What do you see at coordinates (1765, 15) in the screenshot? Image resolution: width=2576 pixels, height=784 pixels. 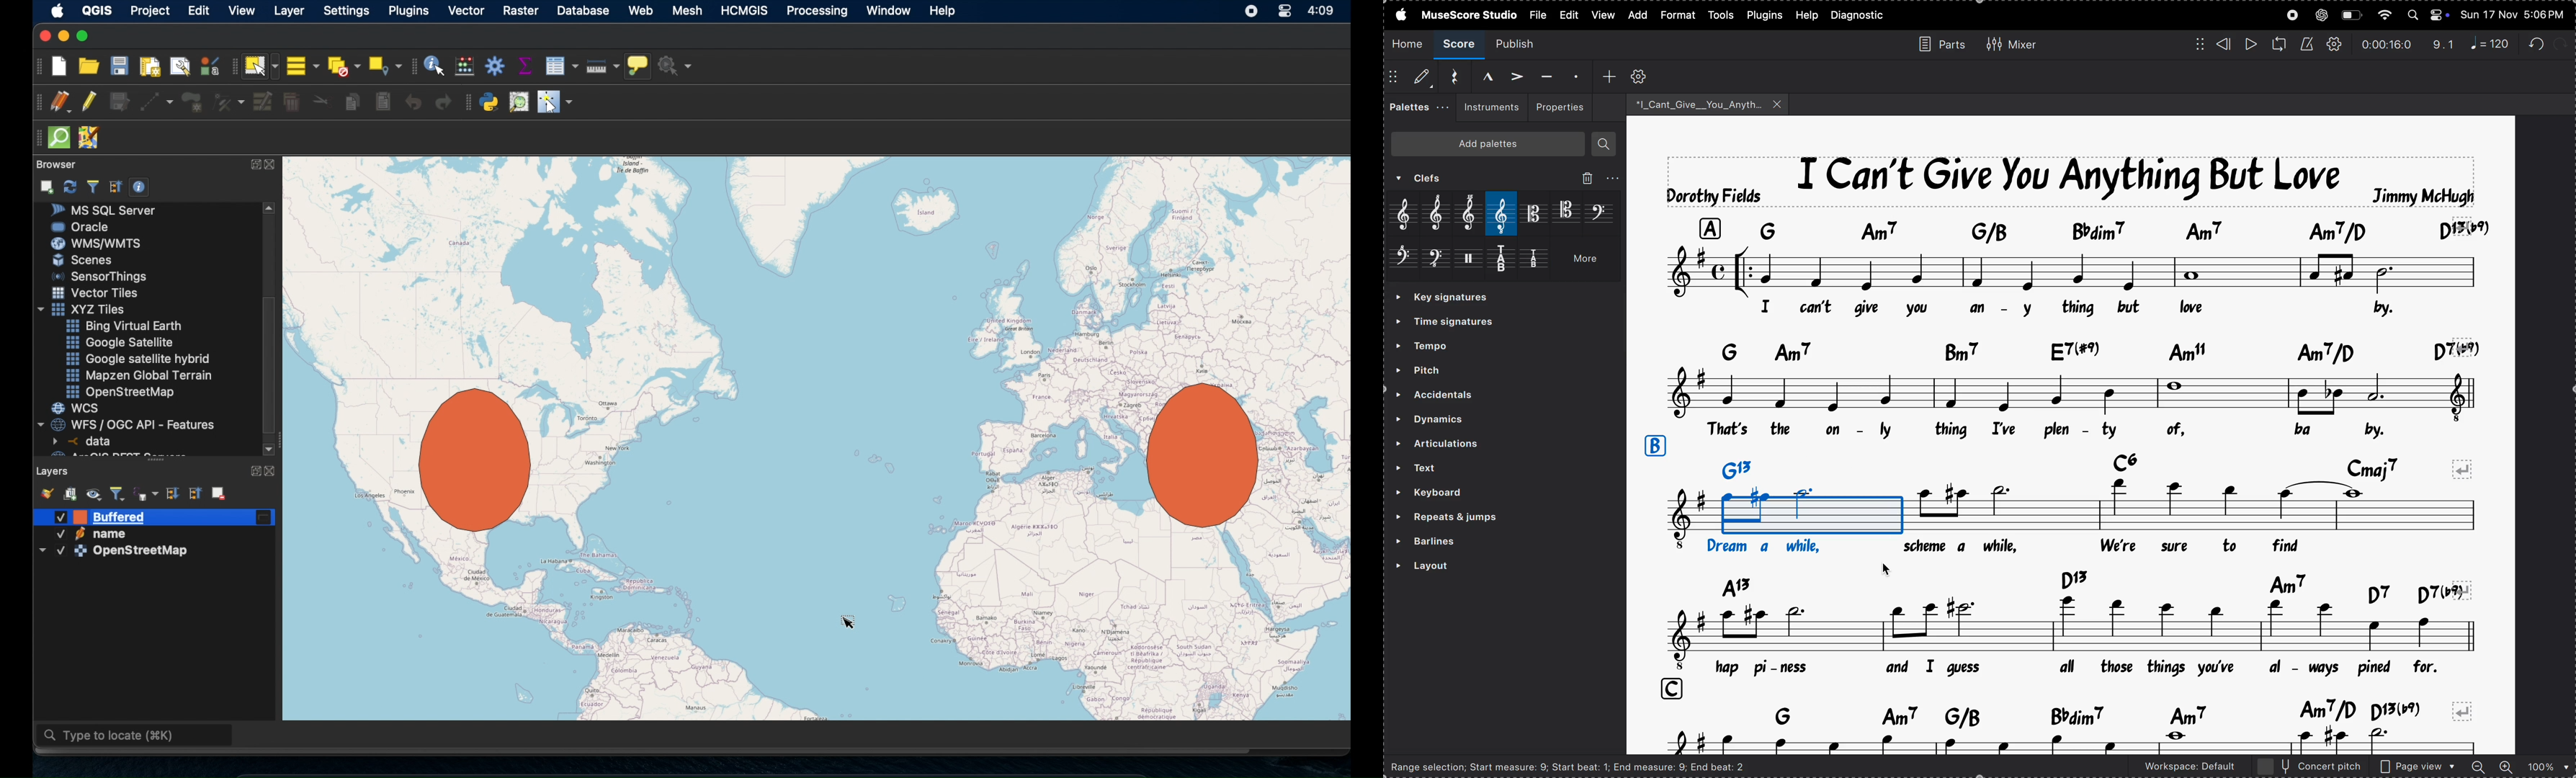 I see `plugins` at bounding box center [1765, 15].